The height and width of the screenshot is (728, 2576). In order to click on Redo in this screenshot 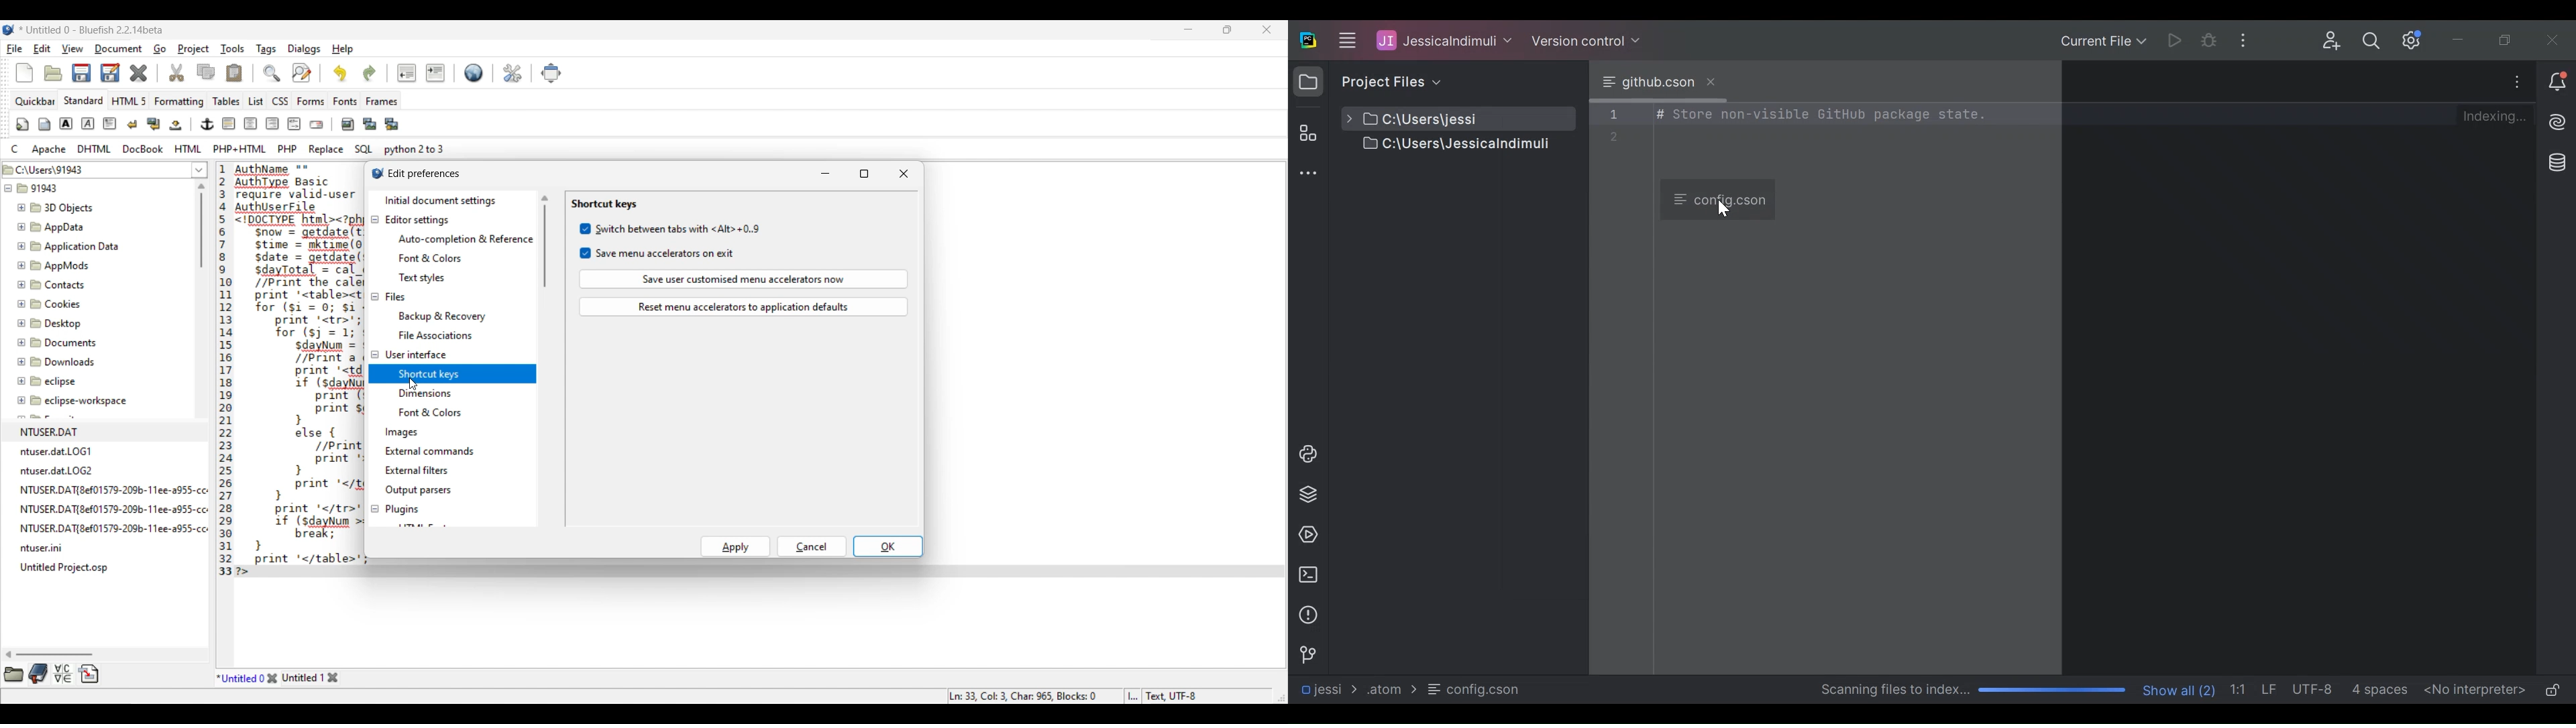, I will do `click(370, 73)`.